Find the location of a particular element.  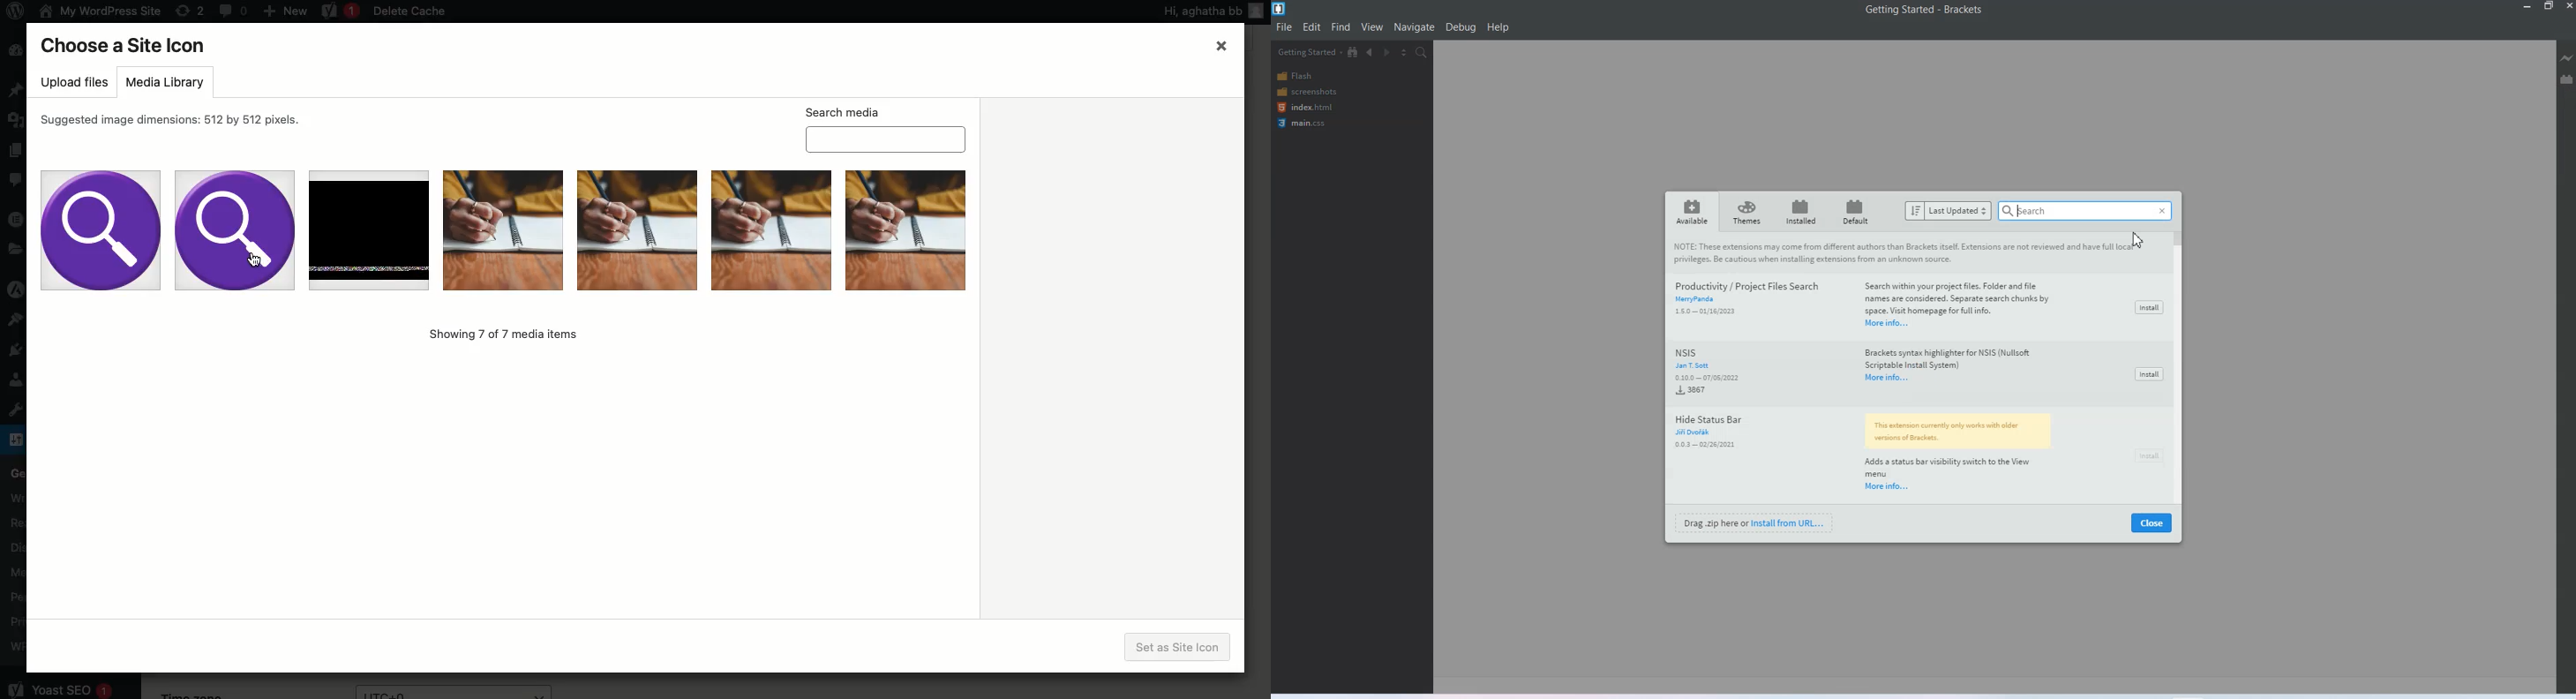

install is located at coordinates (2149, 456).